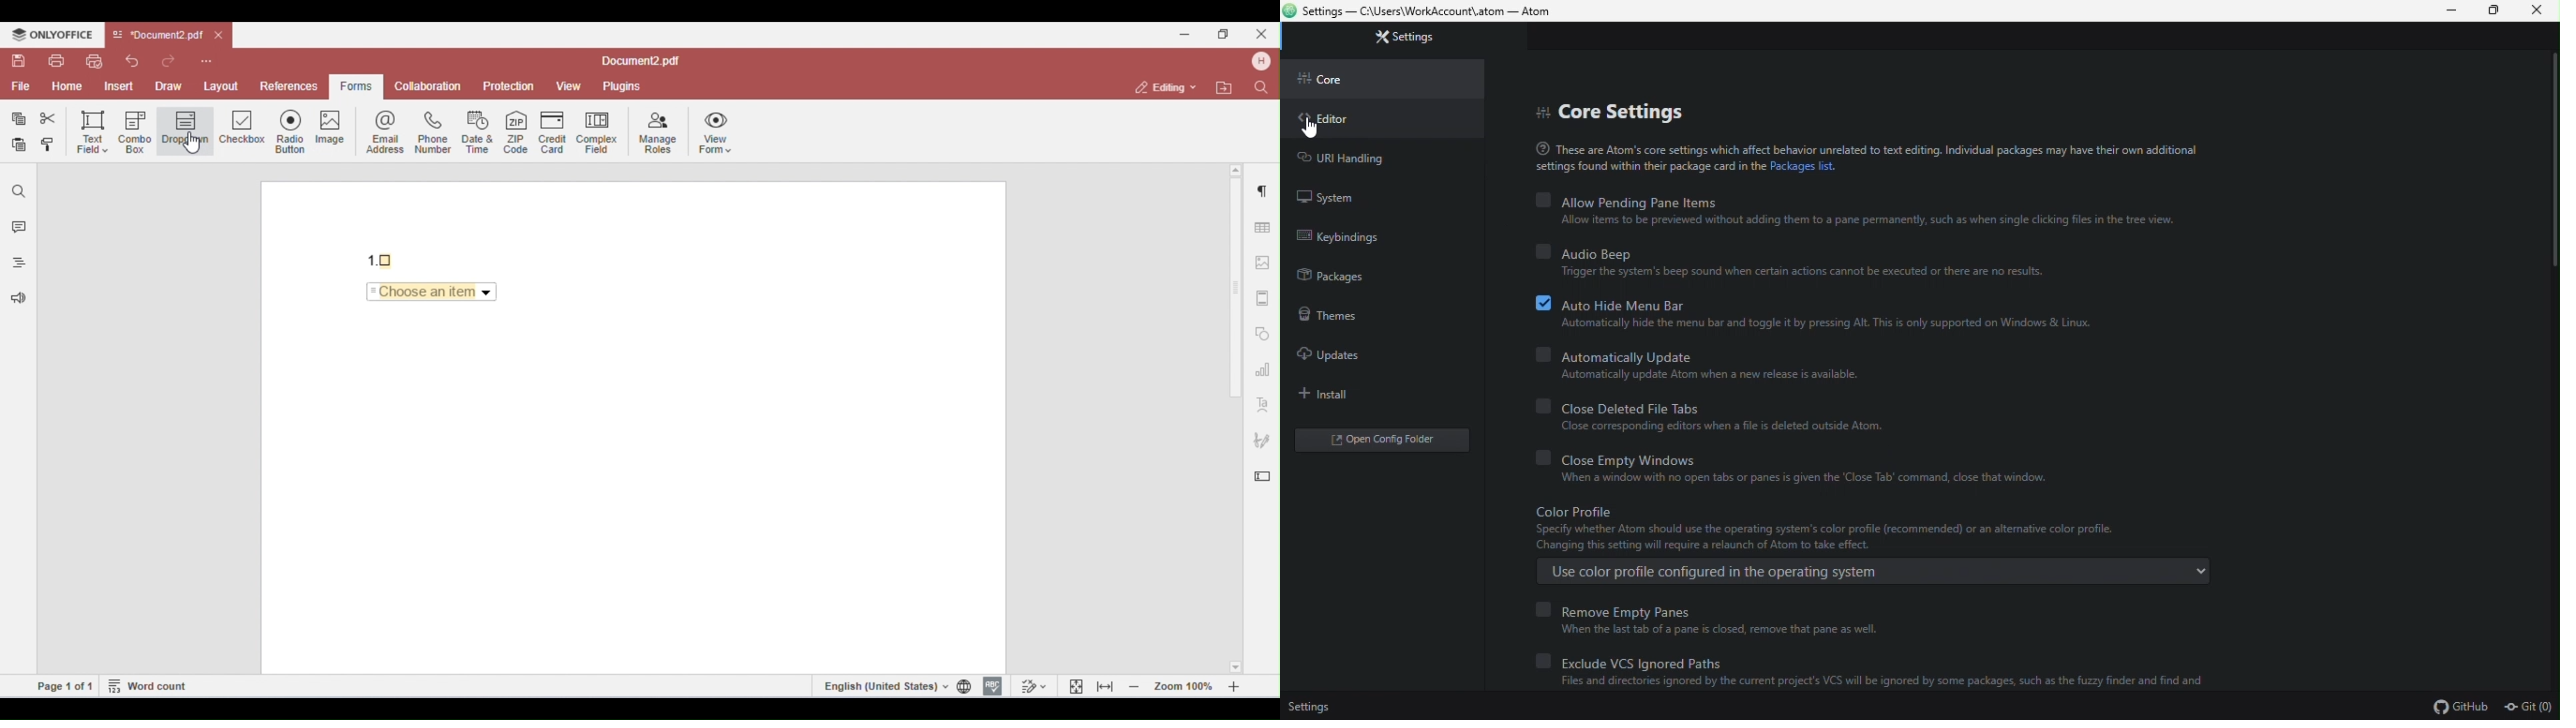 The height and width of the screenshot is (728, 2576). I want to click on git, so click(2530, 707).